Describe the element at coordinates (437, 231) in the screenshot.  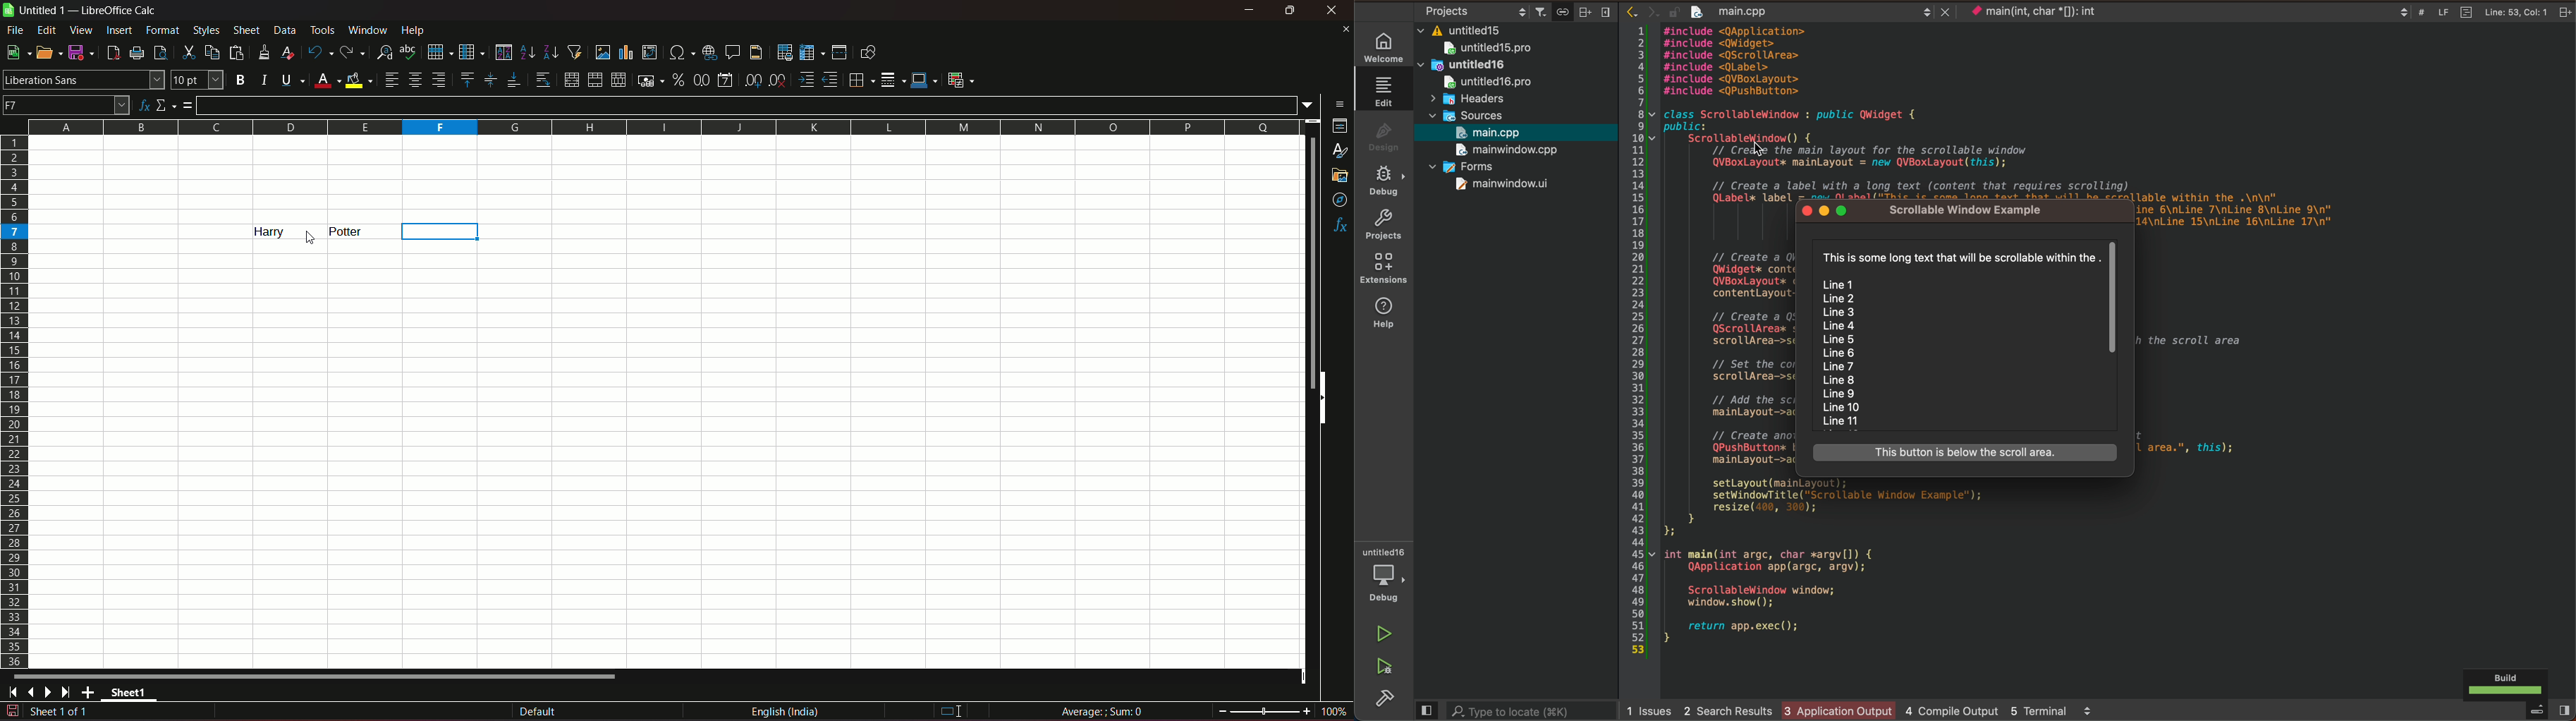
I see `column highlight` at that location.